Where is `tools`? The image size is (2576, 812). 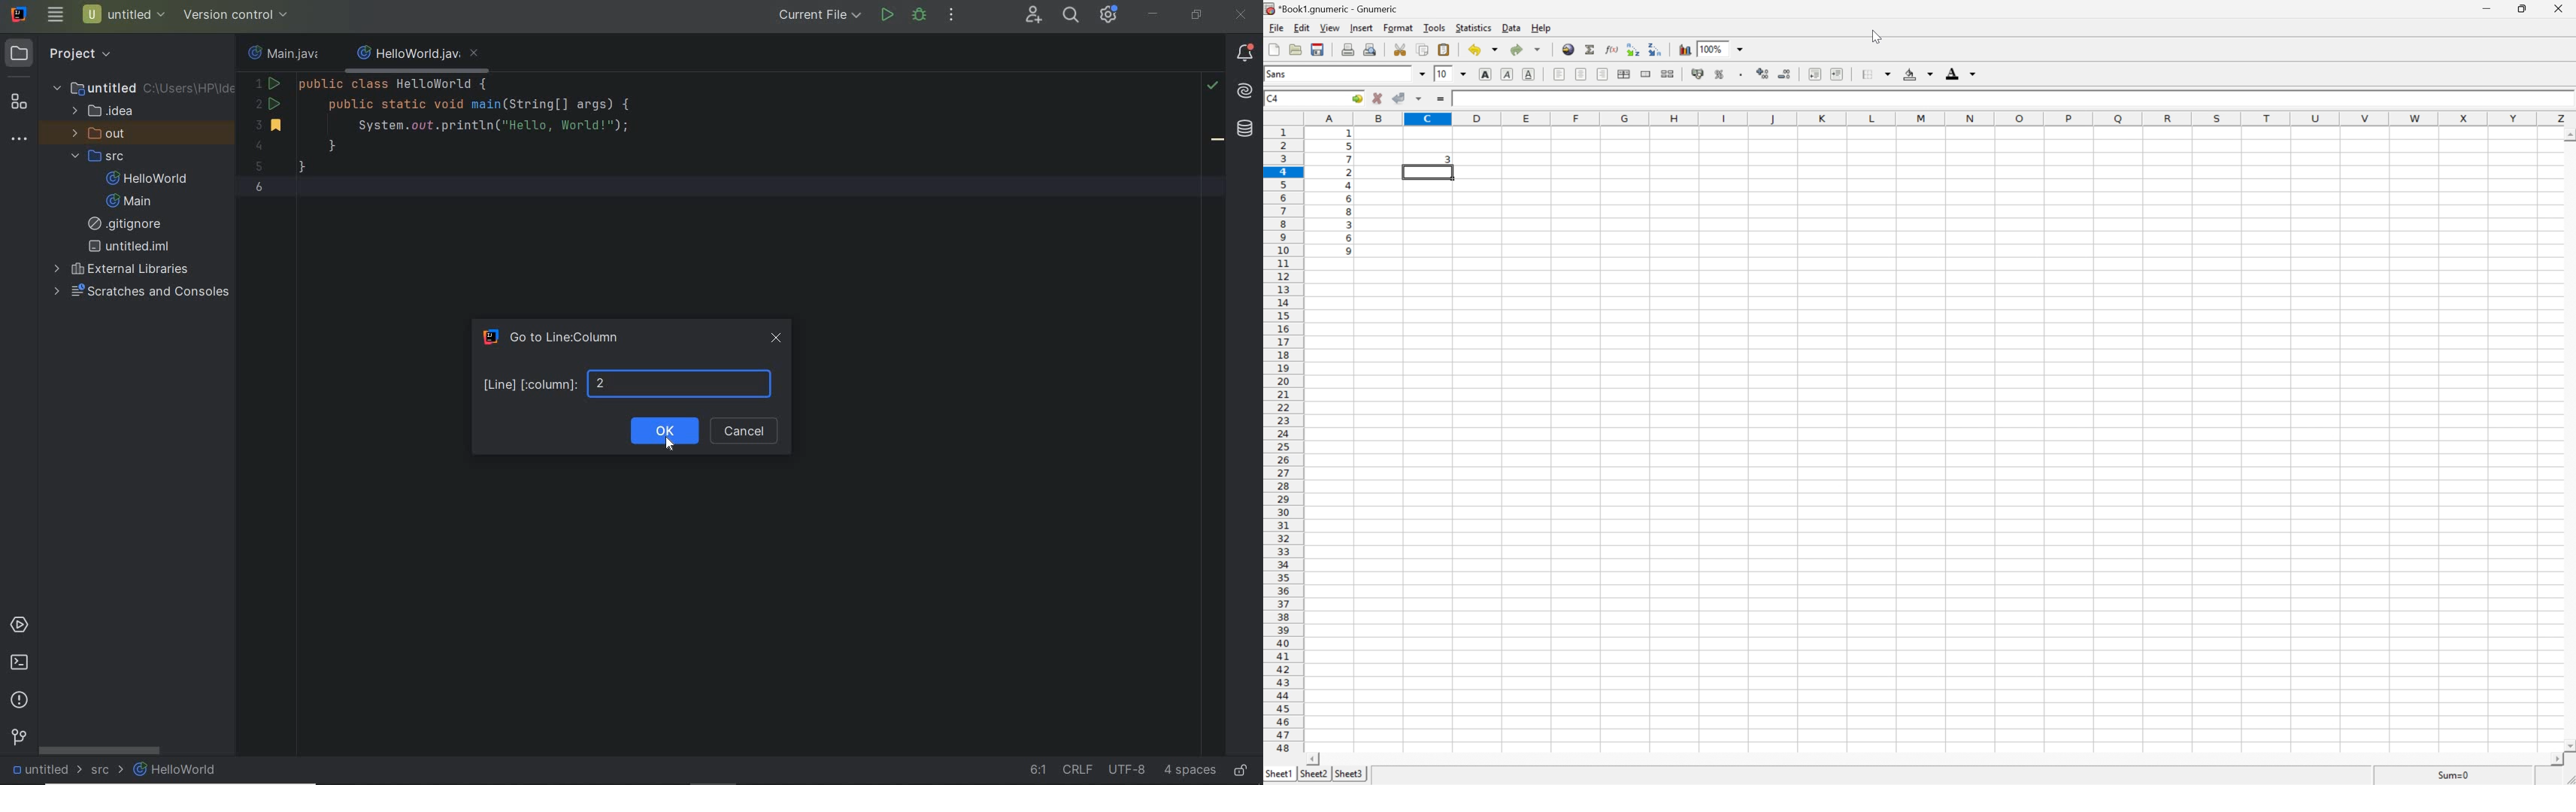 tools is located at coordinates (1434, 29).